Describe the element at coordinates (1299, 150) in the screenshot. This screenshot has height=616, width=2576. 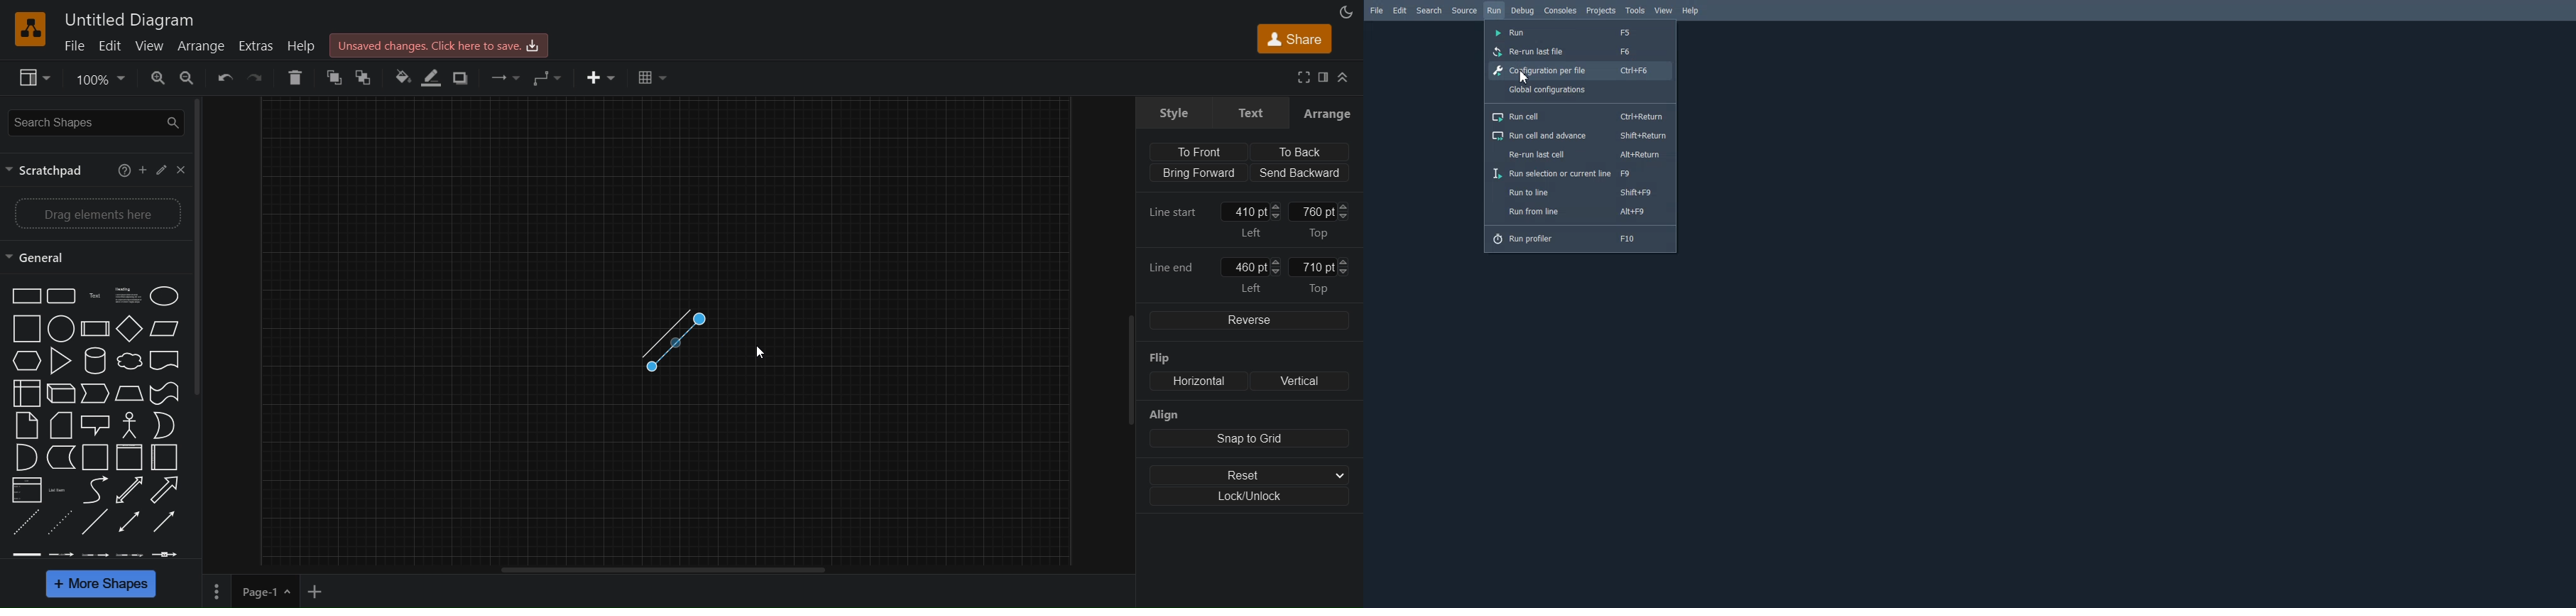
I see `to back` at that location.